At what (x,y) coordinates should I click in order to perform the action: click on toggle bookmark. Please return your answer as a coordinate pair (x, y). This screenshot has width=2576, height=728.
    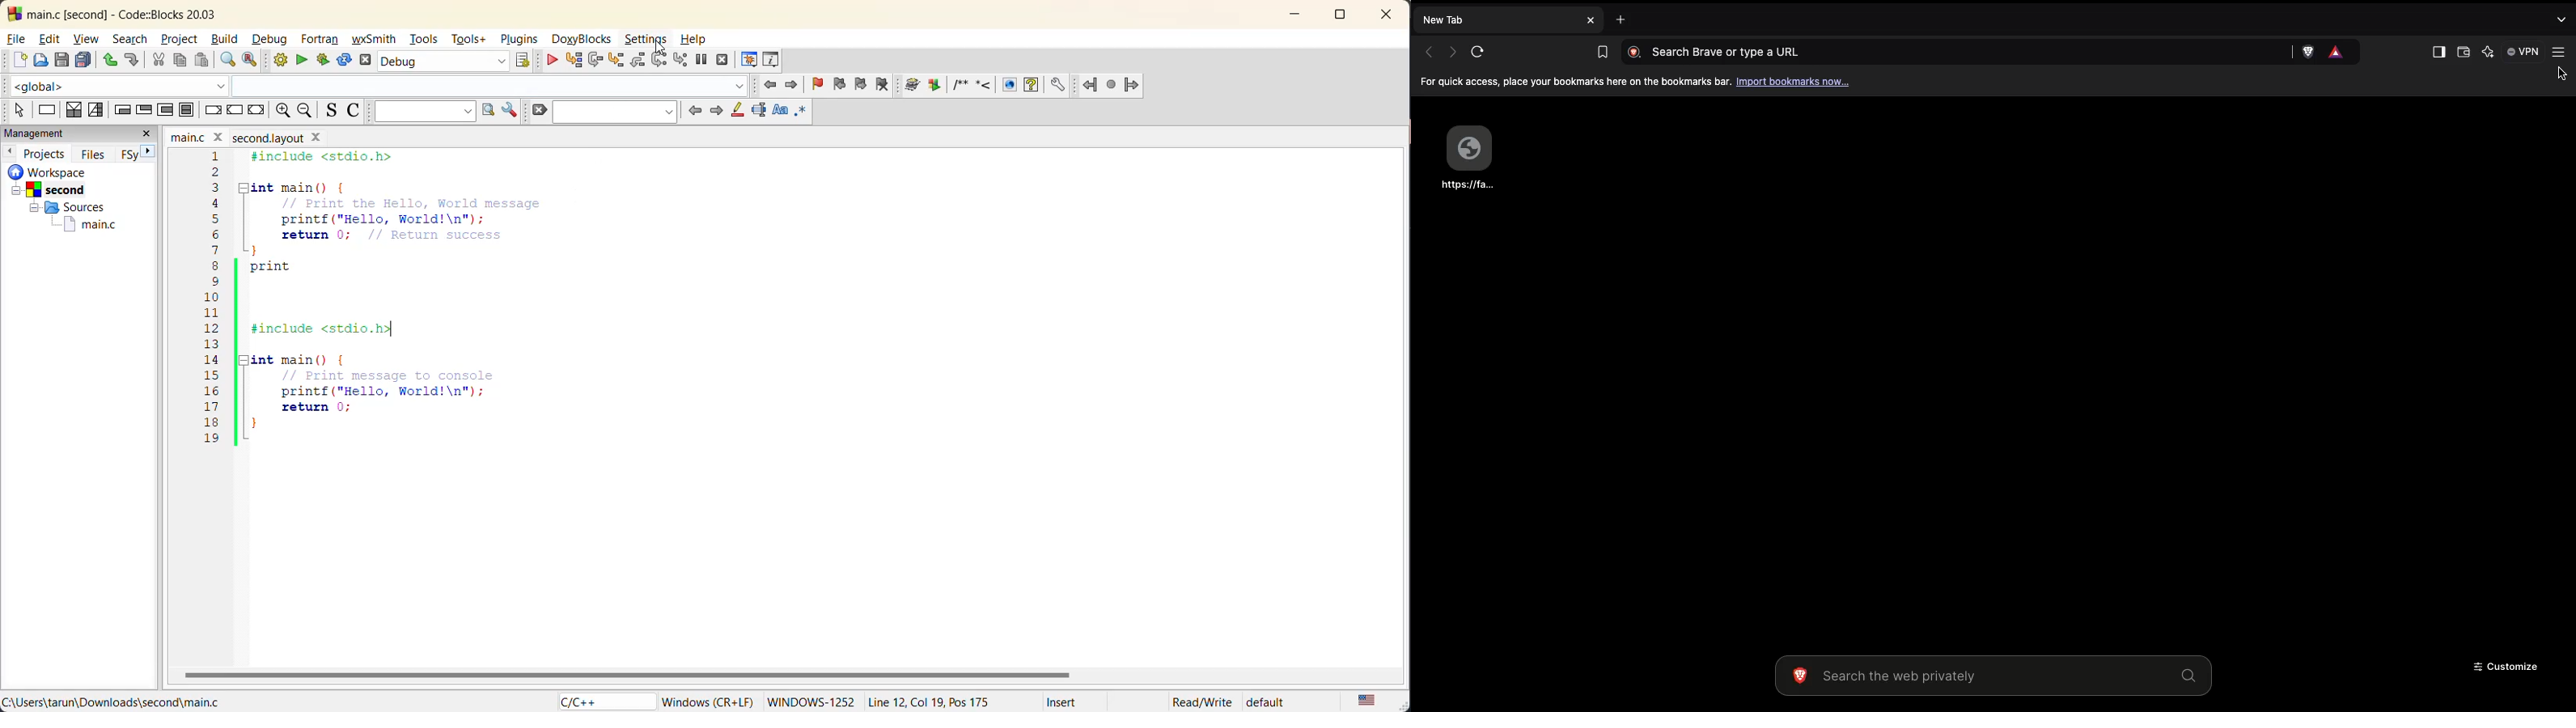
    Looking at the image, I should click on (814, 84).